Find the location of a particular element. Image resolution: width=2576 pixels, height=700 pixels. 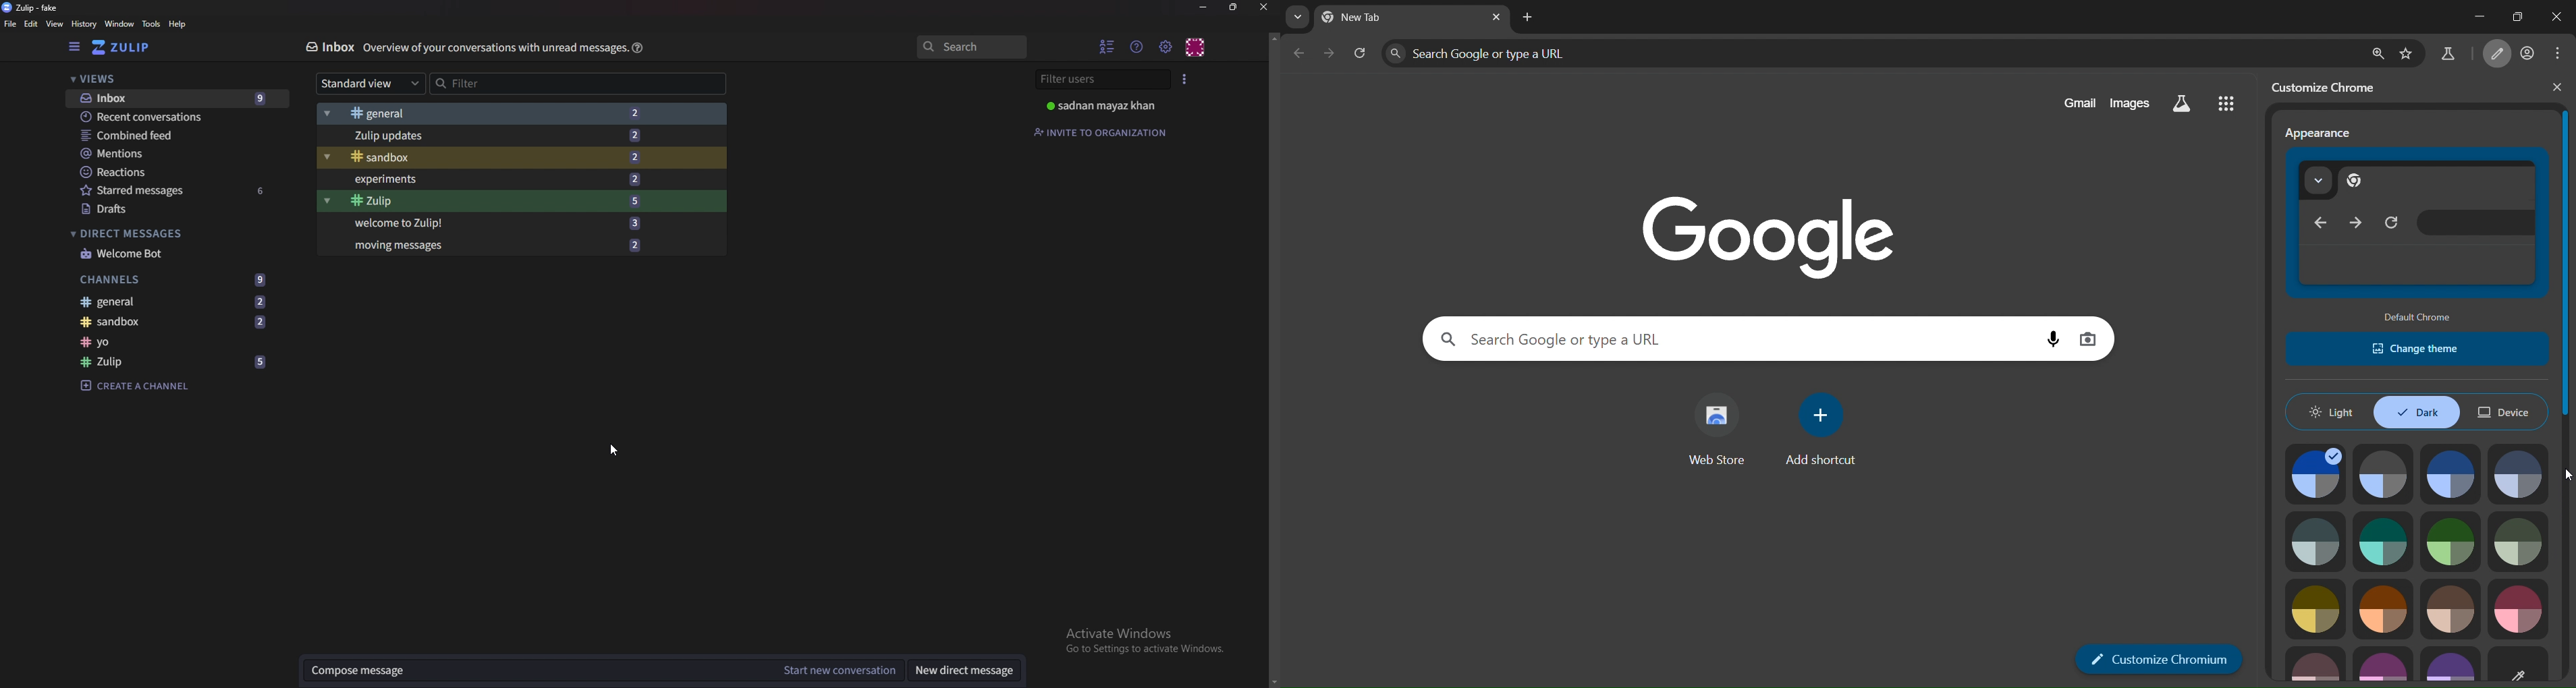

account is located at coordinates (2529, 54).